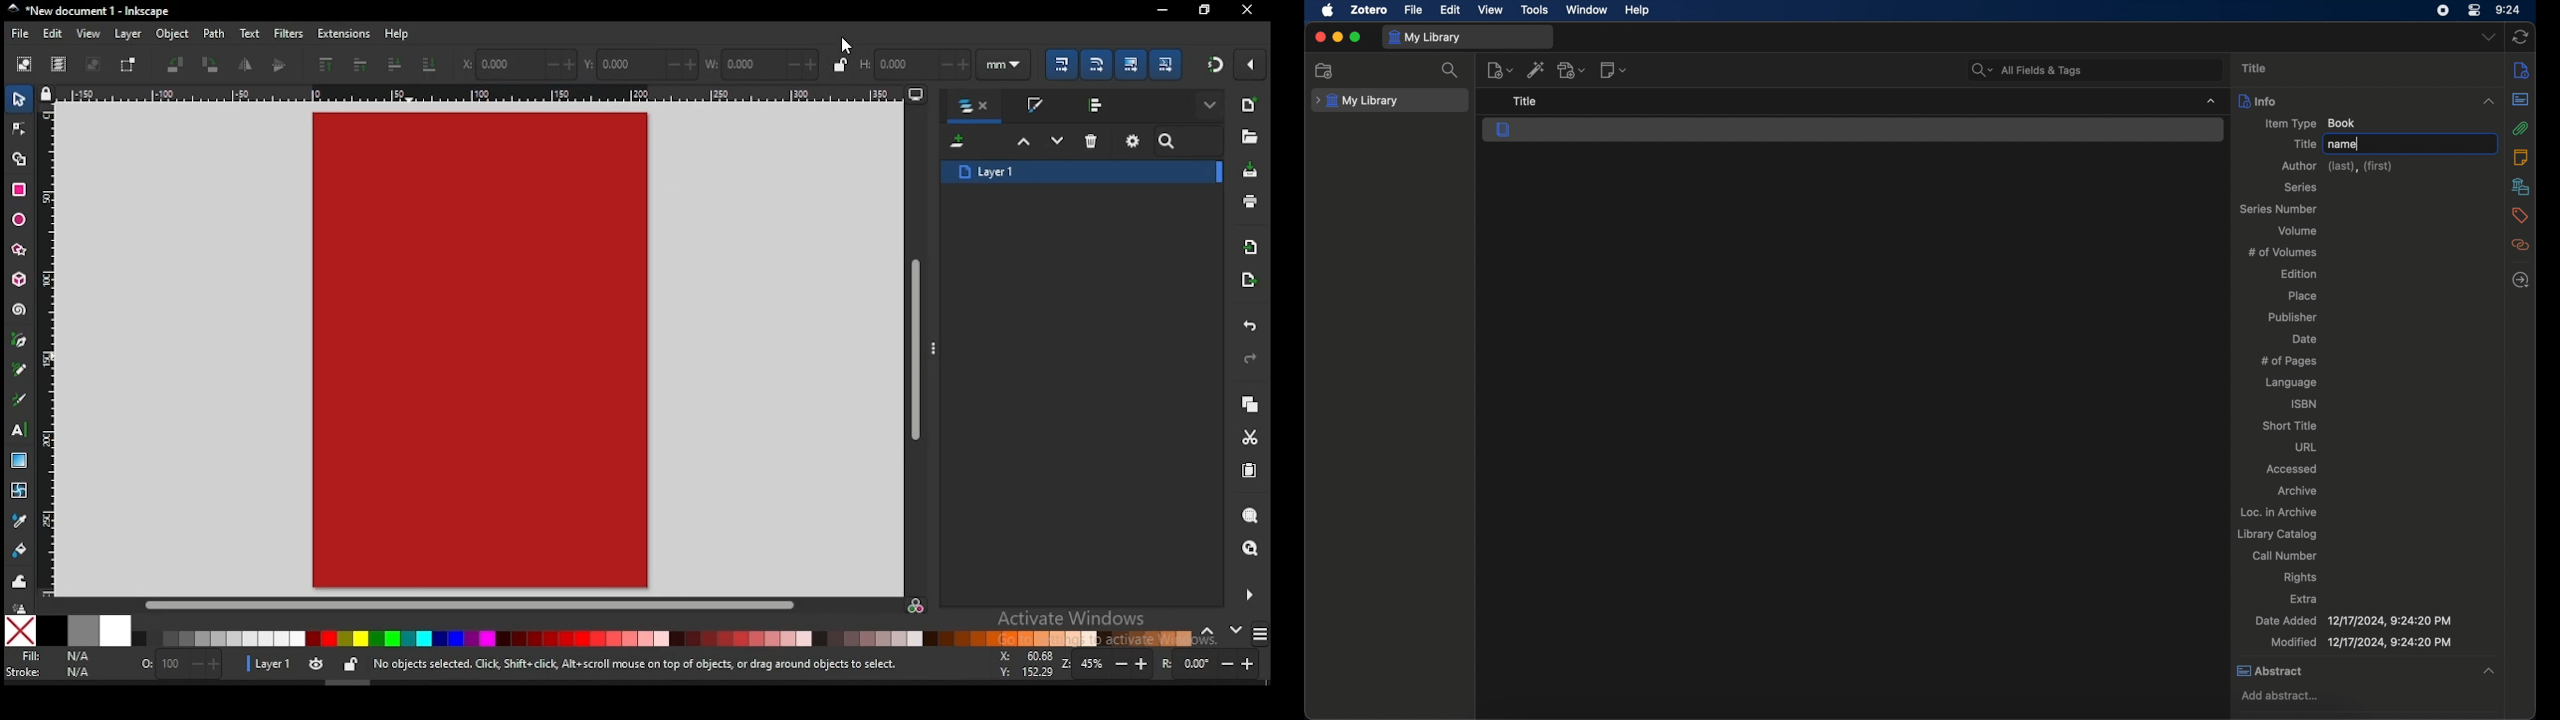 This screenshot has height=728, width=2576. I want to click on loc. in archive, so click(2281, 512).